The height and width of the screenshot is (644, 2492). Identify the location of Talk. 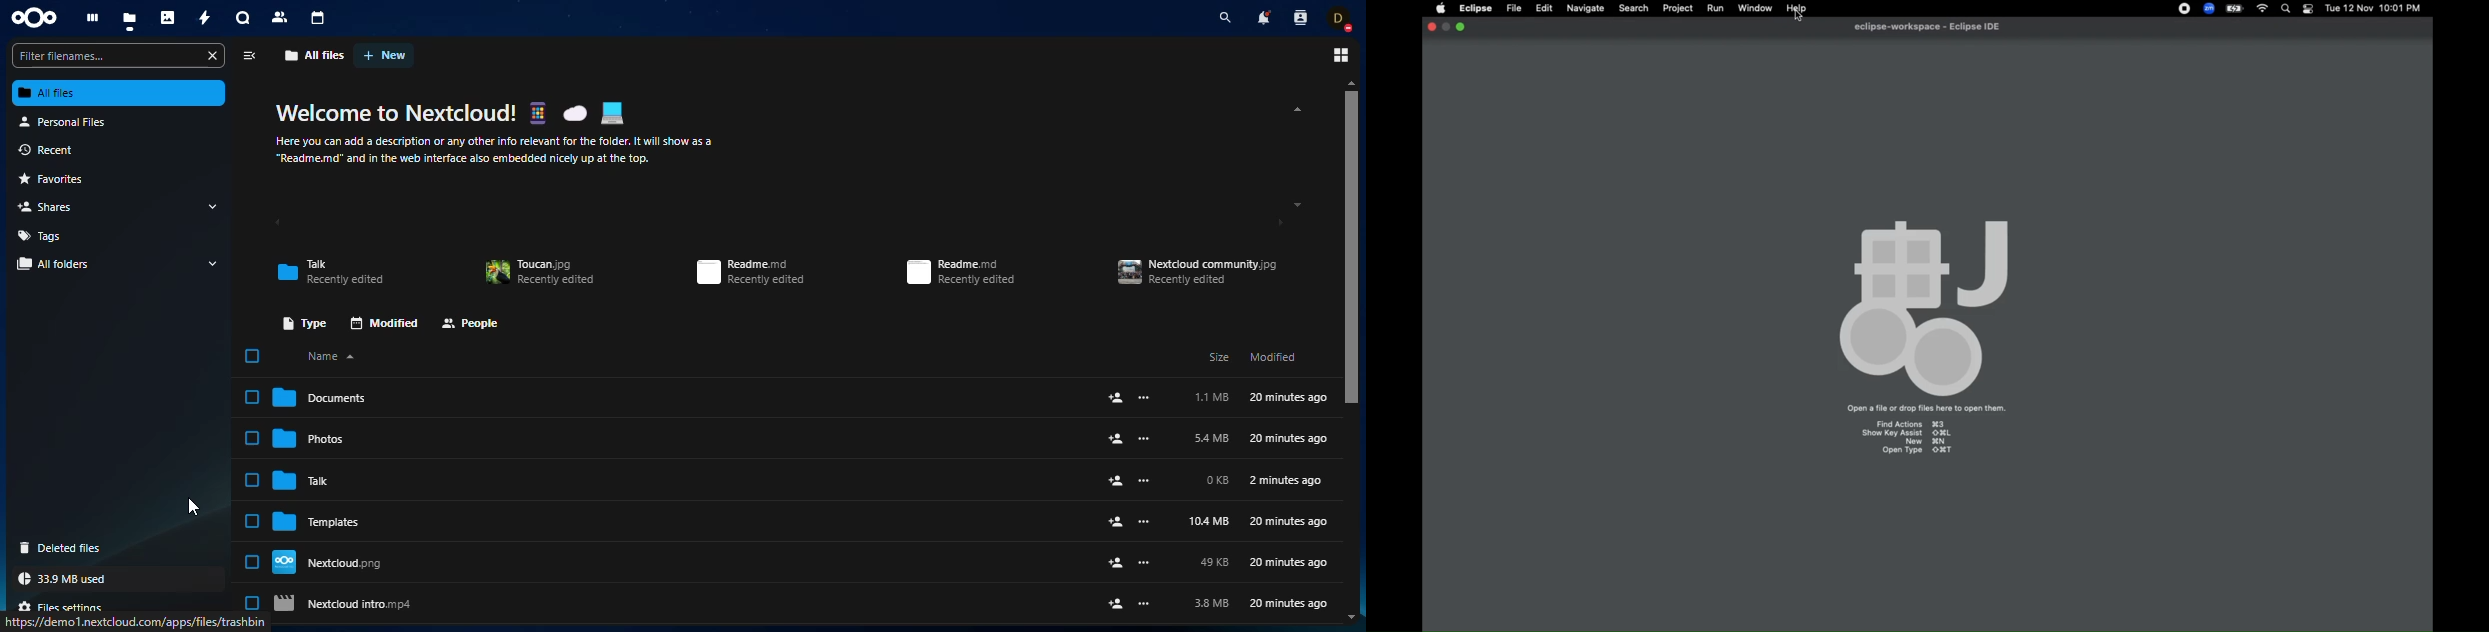
(309, 480).